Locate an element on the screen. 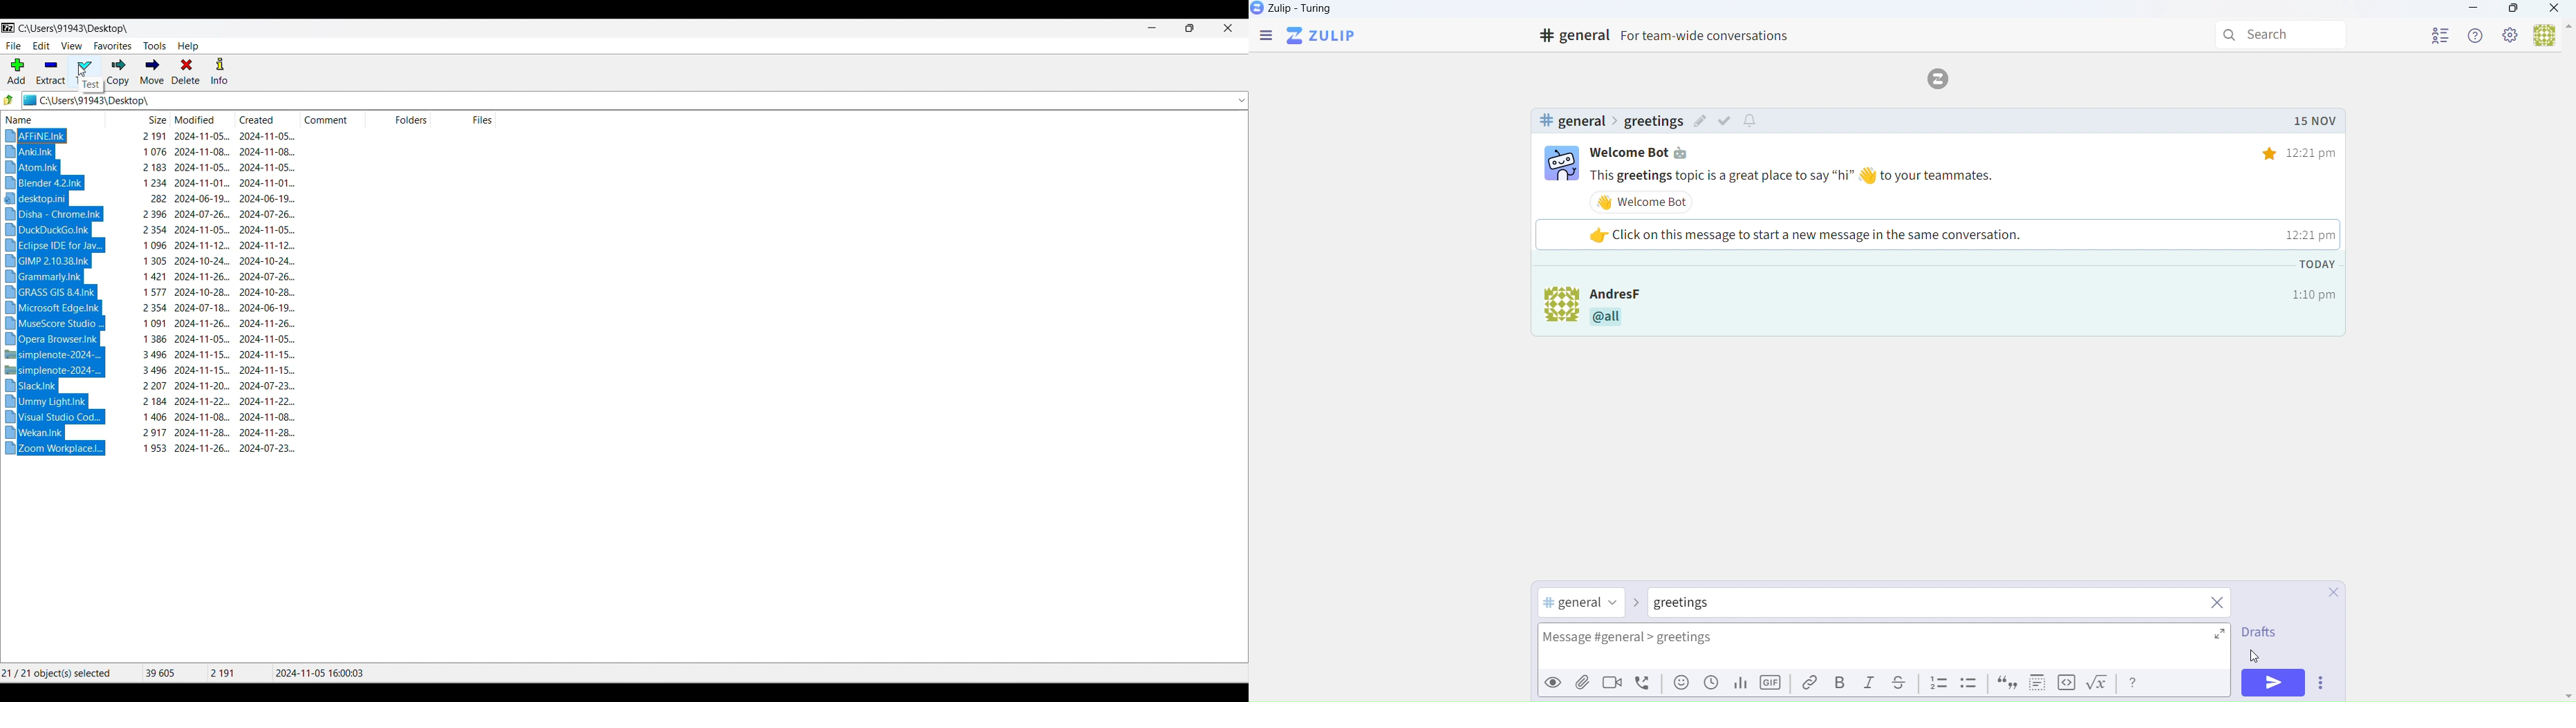 The width and height of the screenshot is (2576, 728). Underline is located at coordinates (1904, 683).